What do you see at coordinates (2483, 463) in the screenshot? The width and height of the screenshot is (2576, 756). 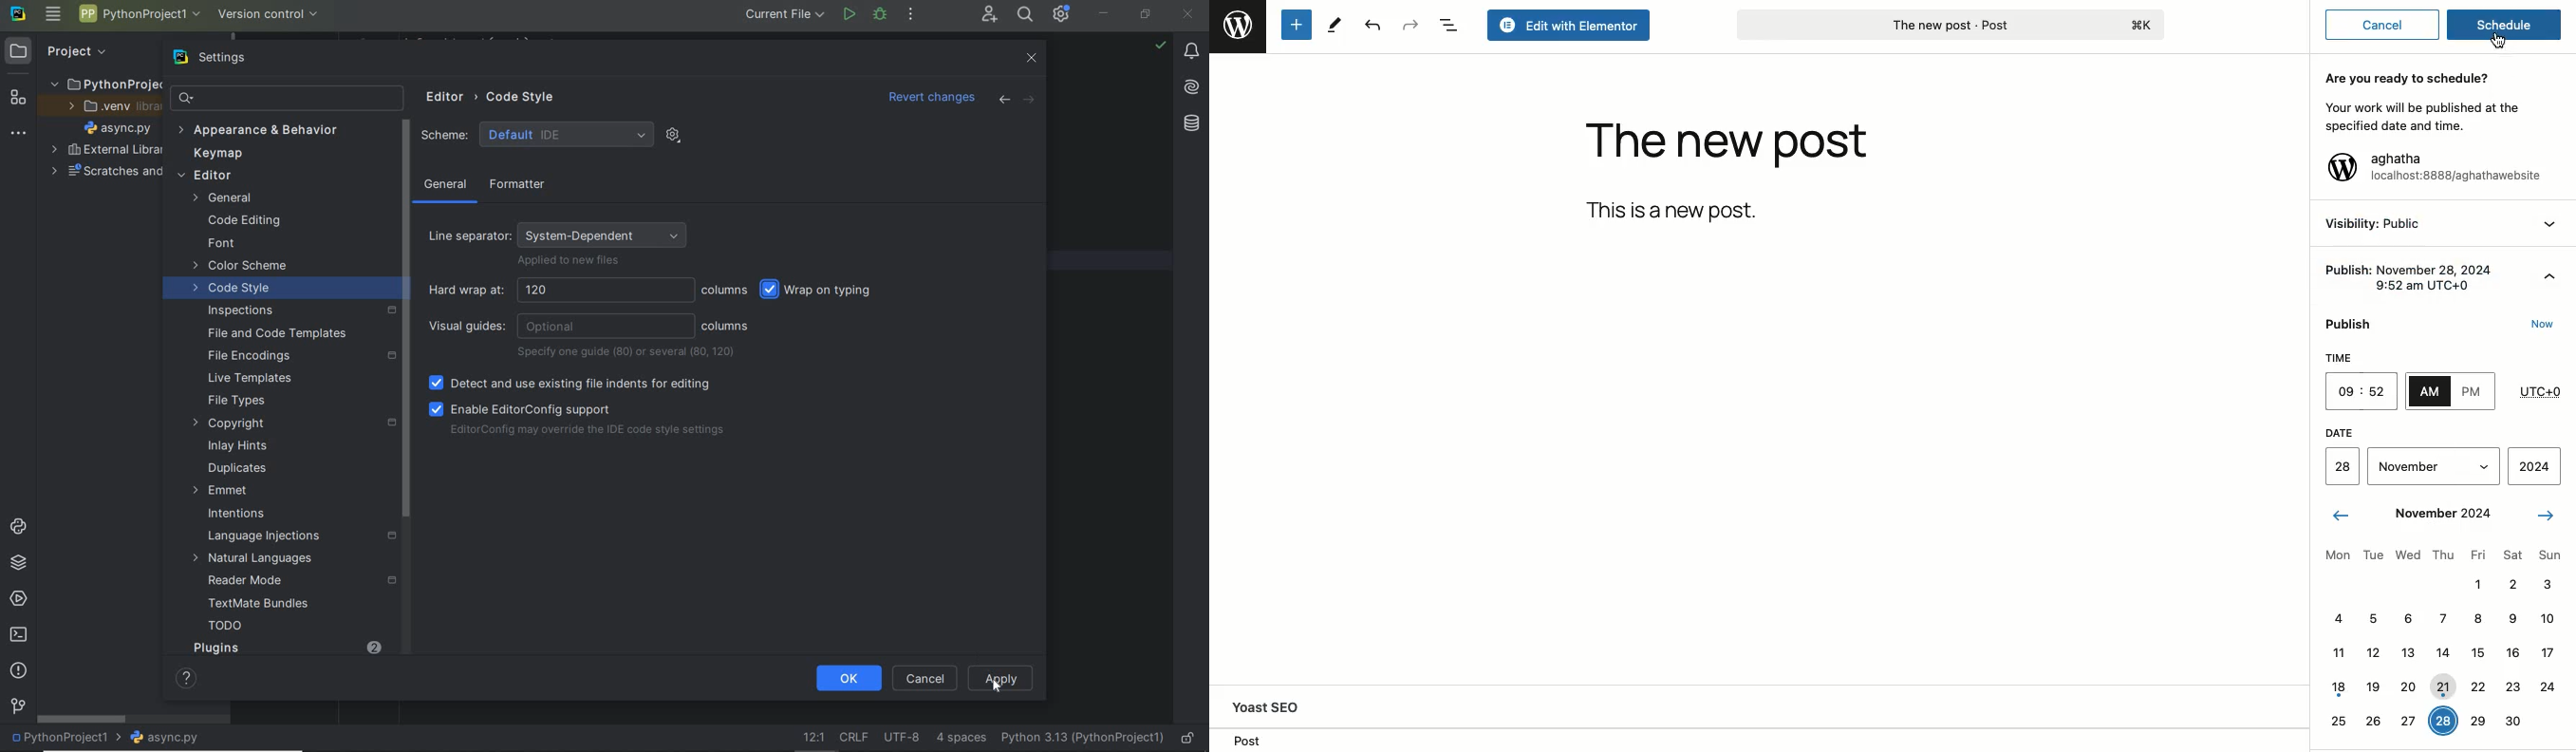 I see `Expand` at bounding box center [2483, 463].